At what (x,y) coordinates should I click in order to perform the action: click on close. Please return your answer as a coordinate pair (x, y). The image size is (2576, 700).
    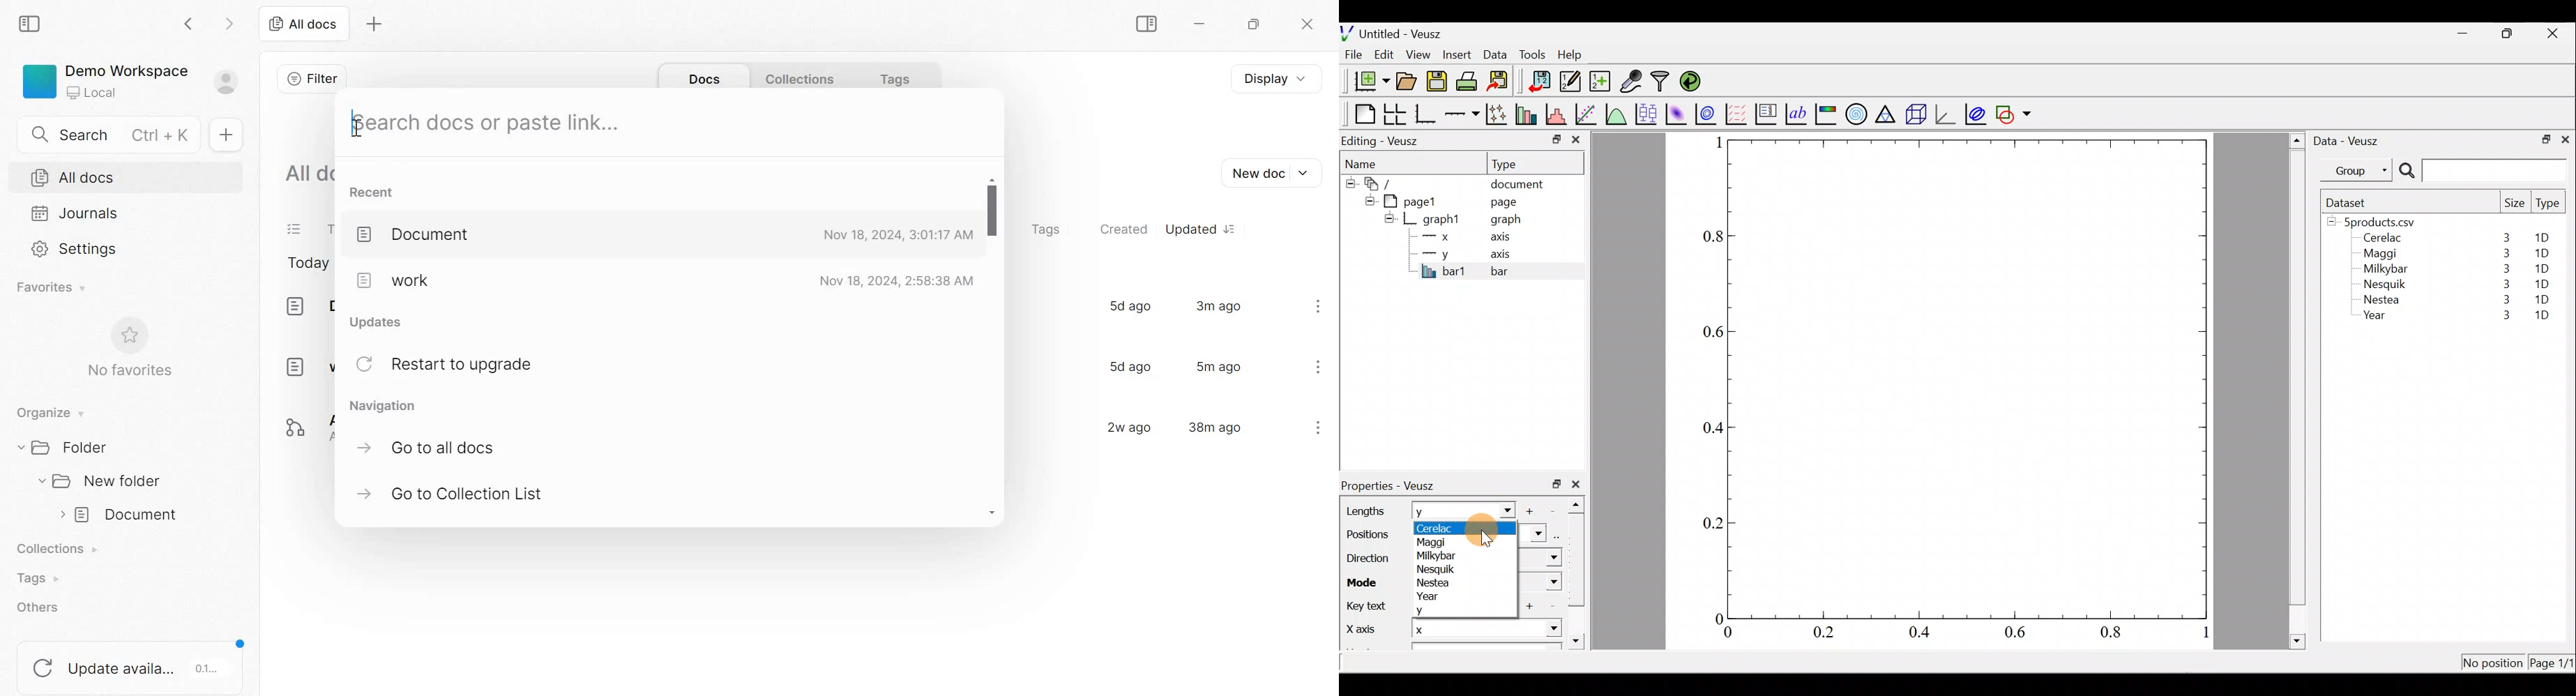
    Looking at the image, I should click on (1579, 484).